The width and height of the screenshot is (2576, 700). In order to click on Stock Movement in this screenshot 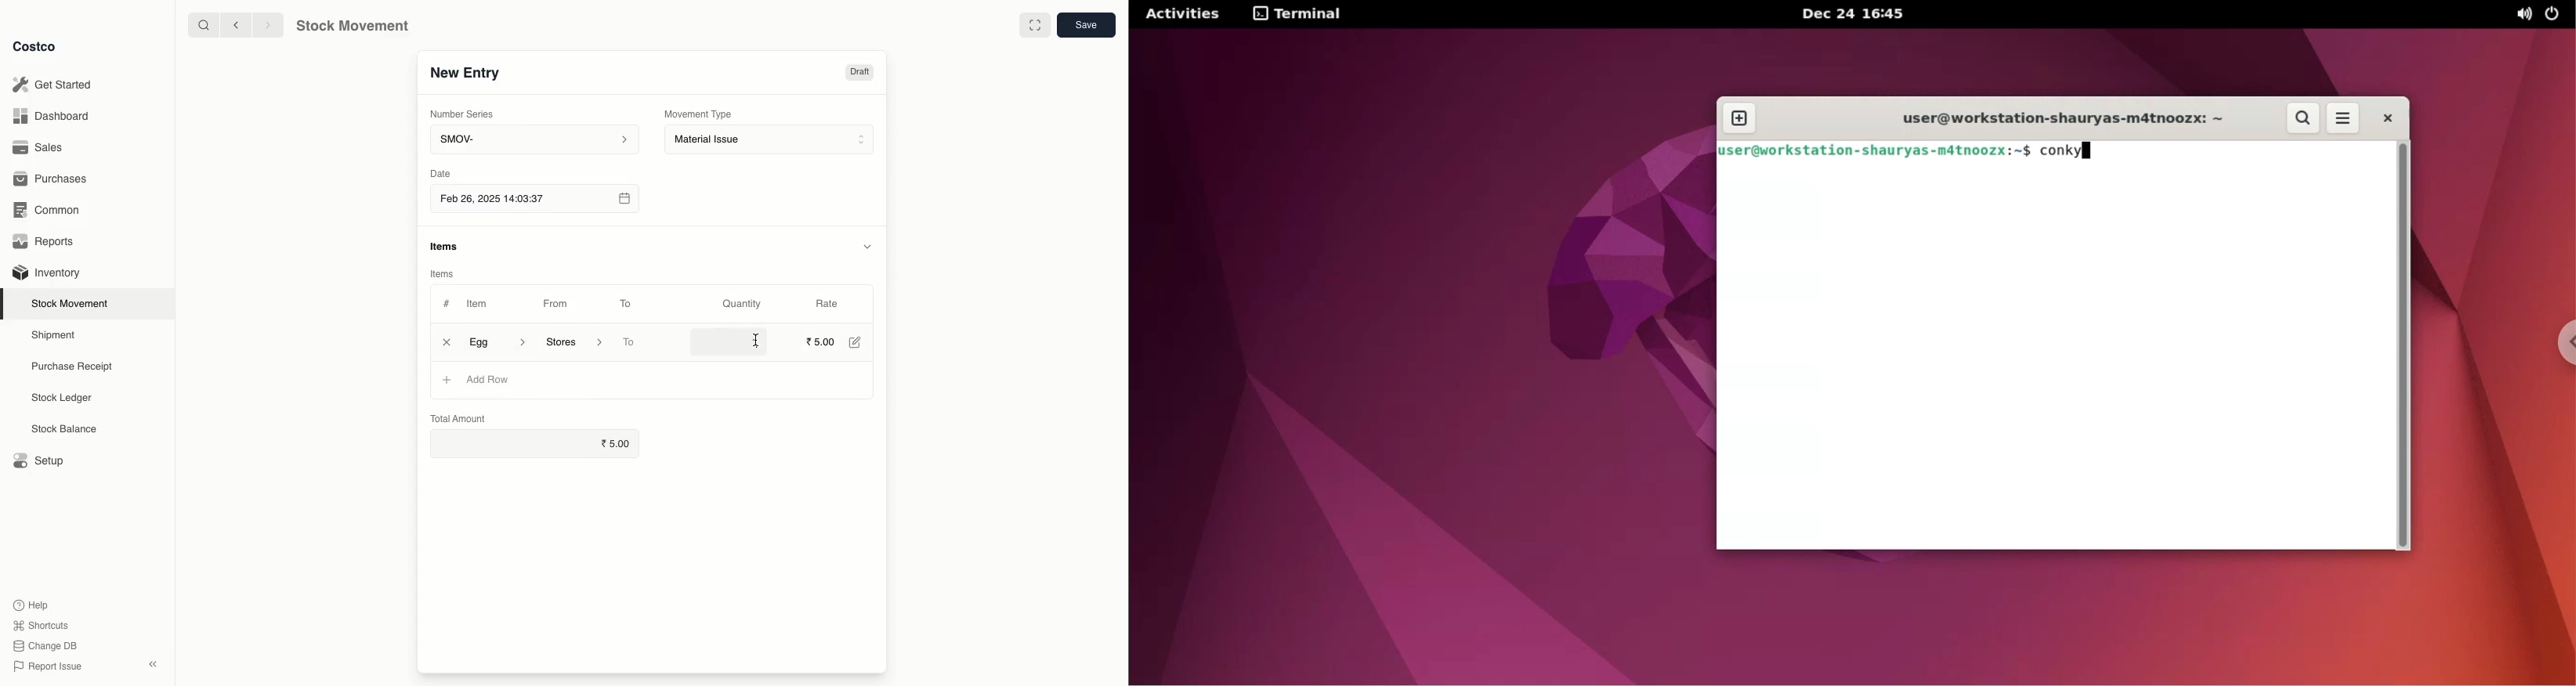, I will do `click(73, 303)`.